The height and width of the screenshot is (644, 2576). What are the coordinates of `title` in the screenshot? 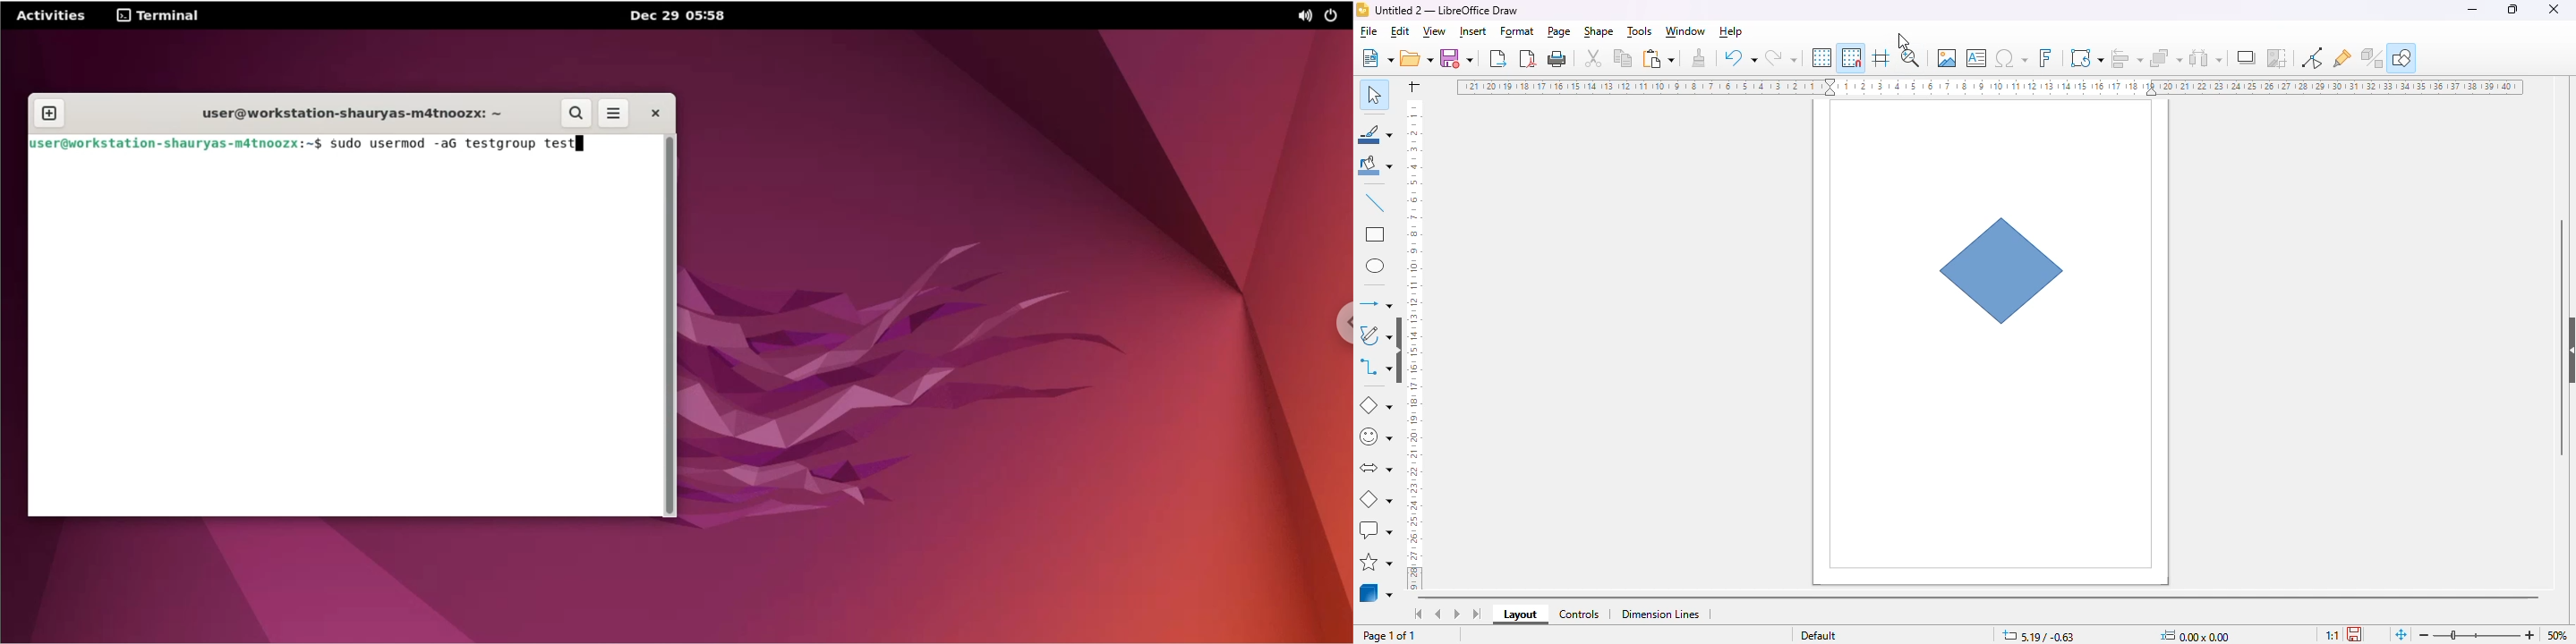 It's located at (1448, 10).